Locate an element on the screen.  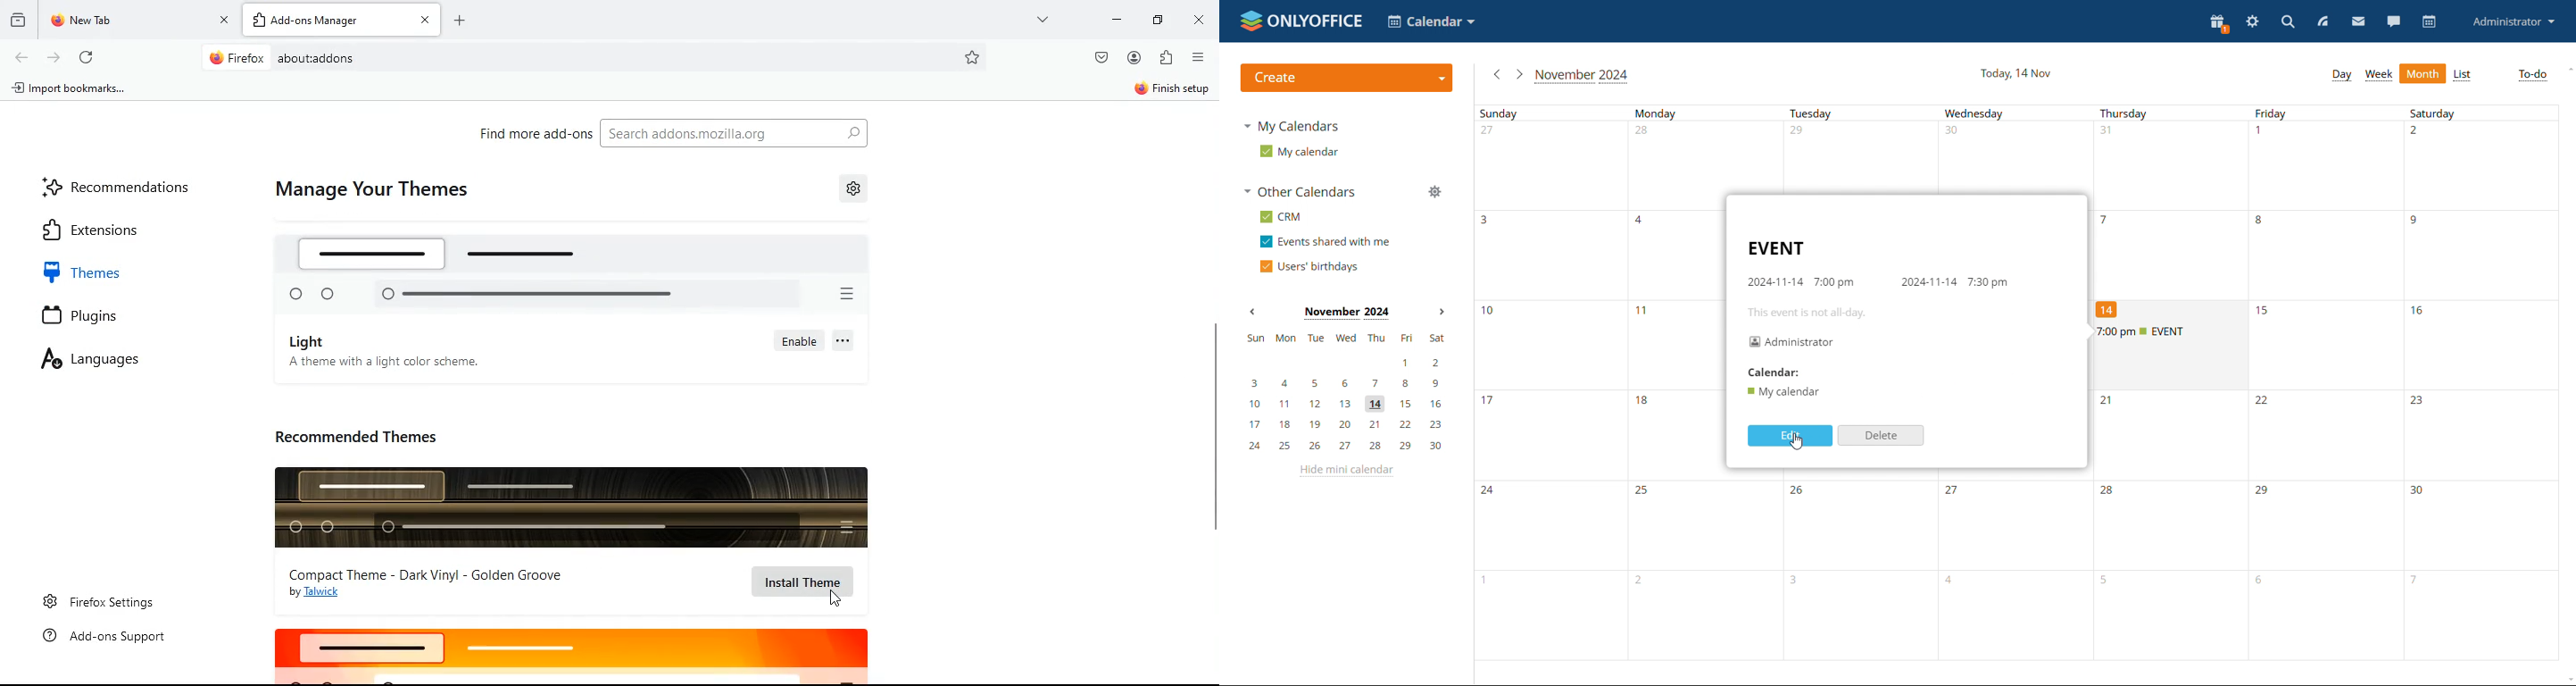
maximize is located at coordinates (1152, 20).